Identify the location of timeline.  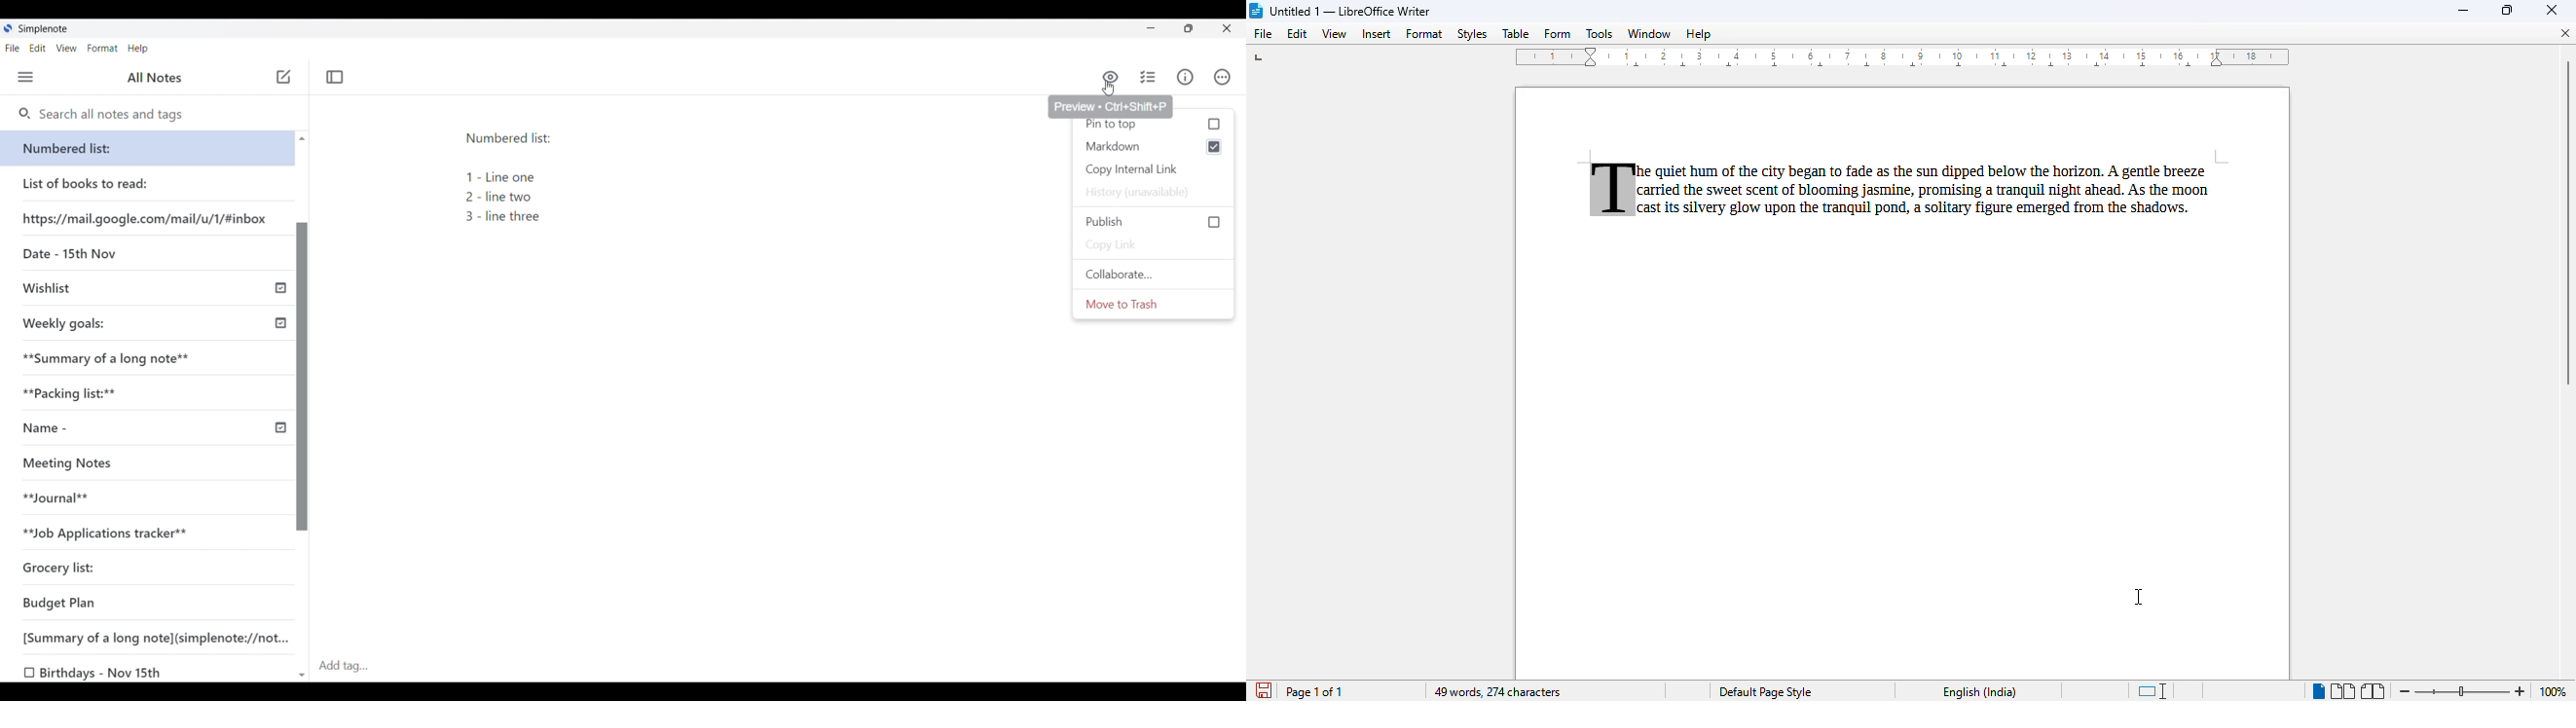
(279, 287).